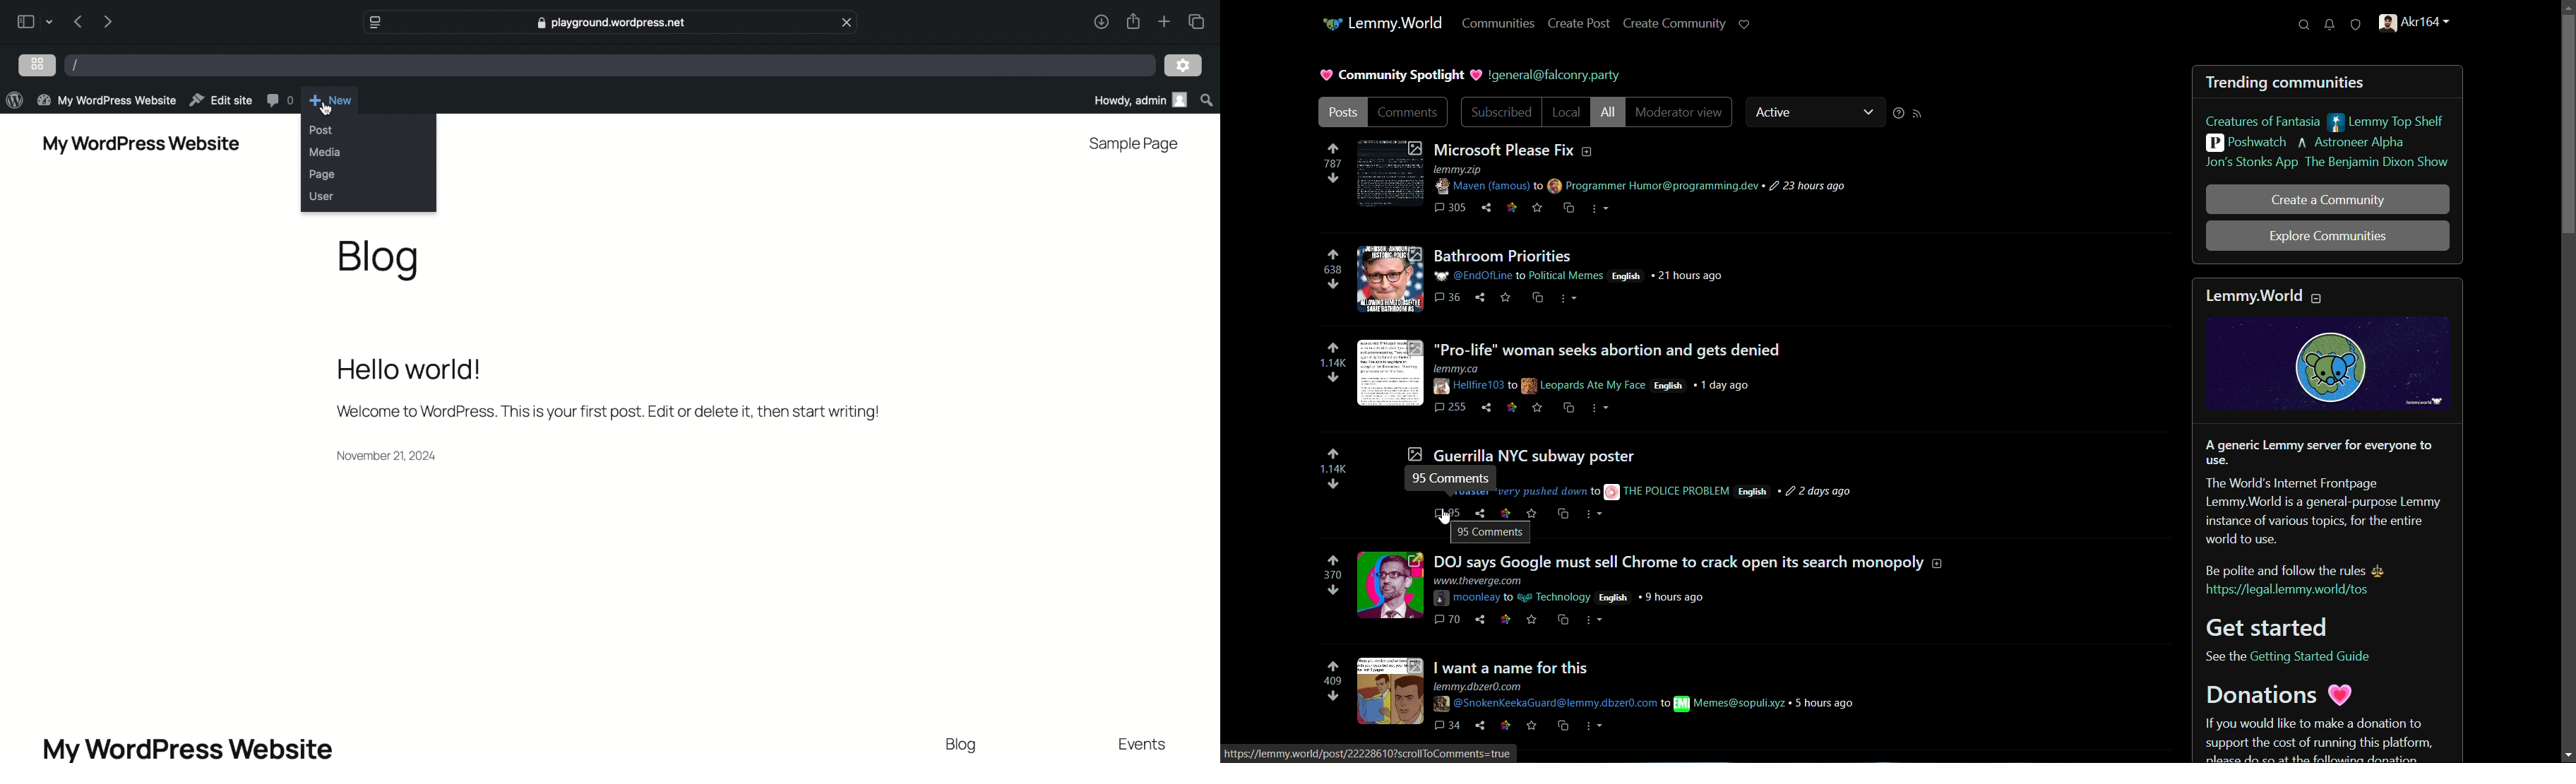  What do you see at coordinates (75, 65) in the screenshot?
I see `/` at bounding box center [75, 65].